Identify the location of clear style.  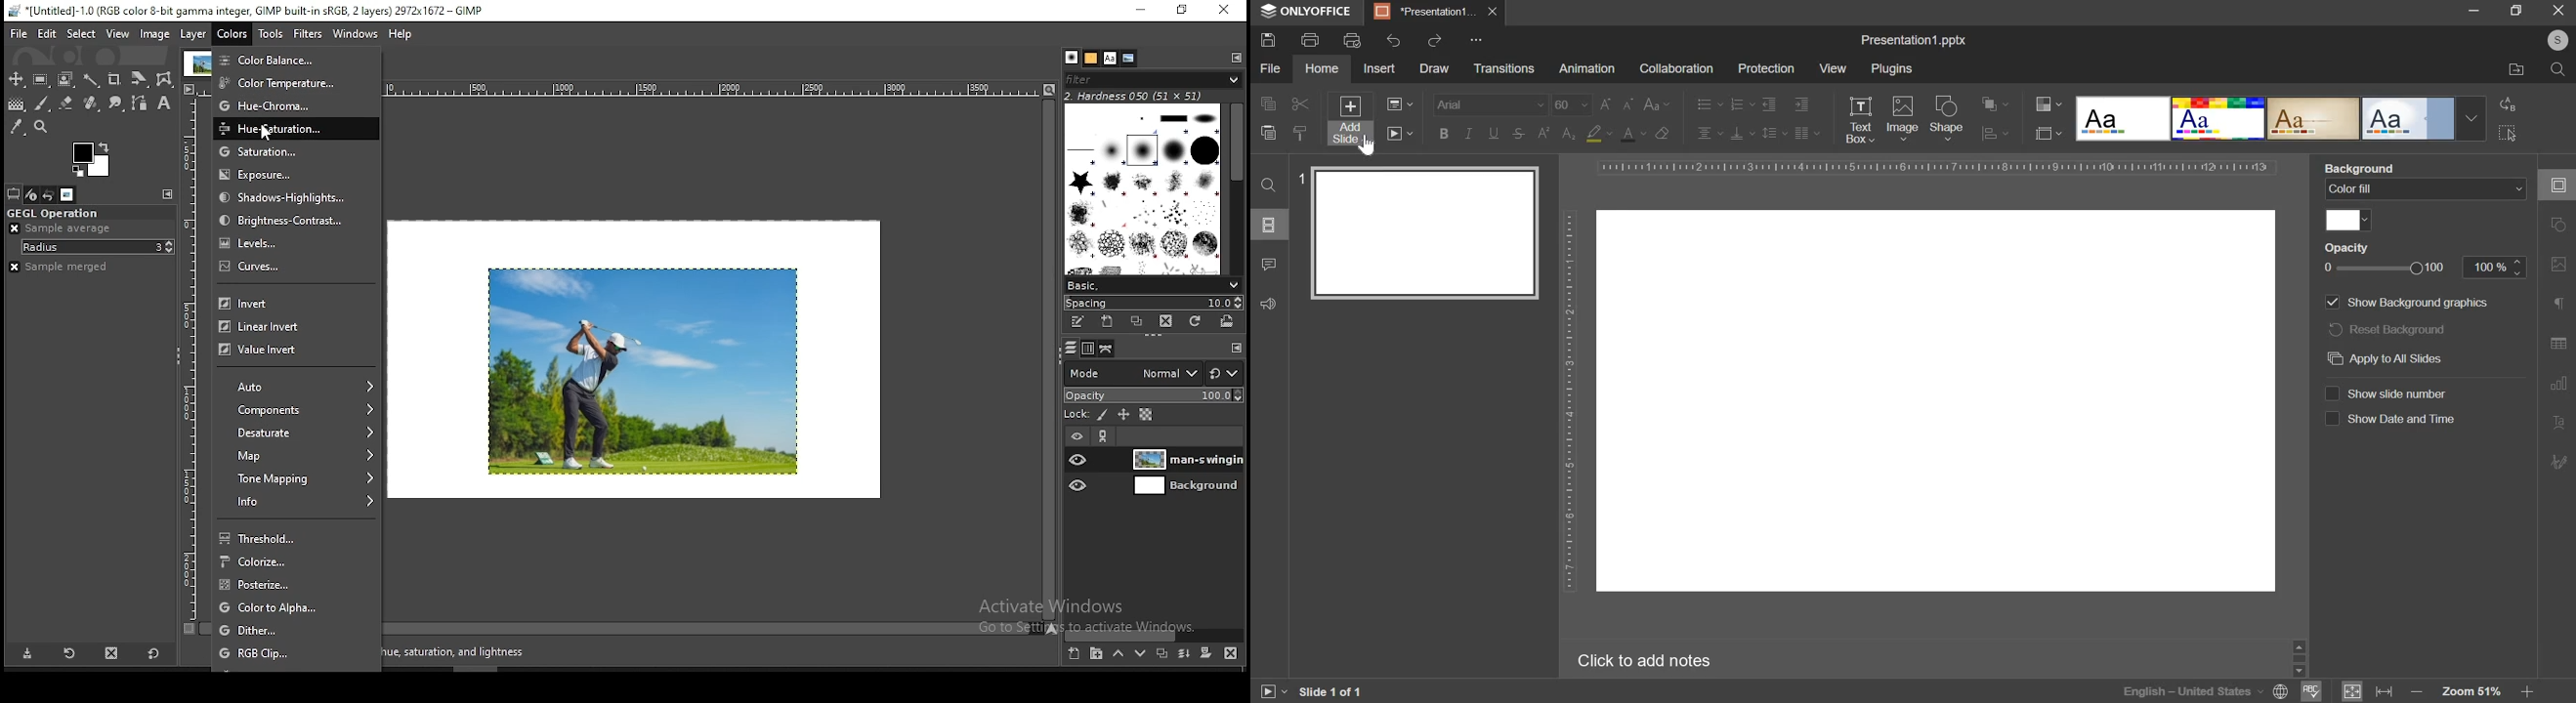
(1300, 132).